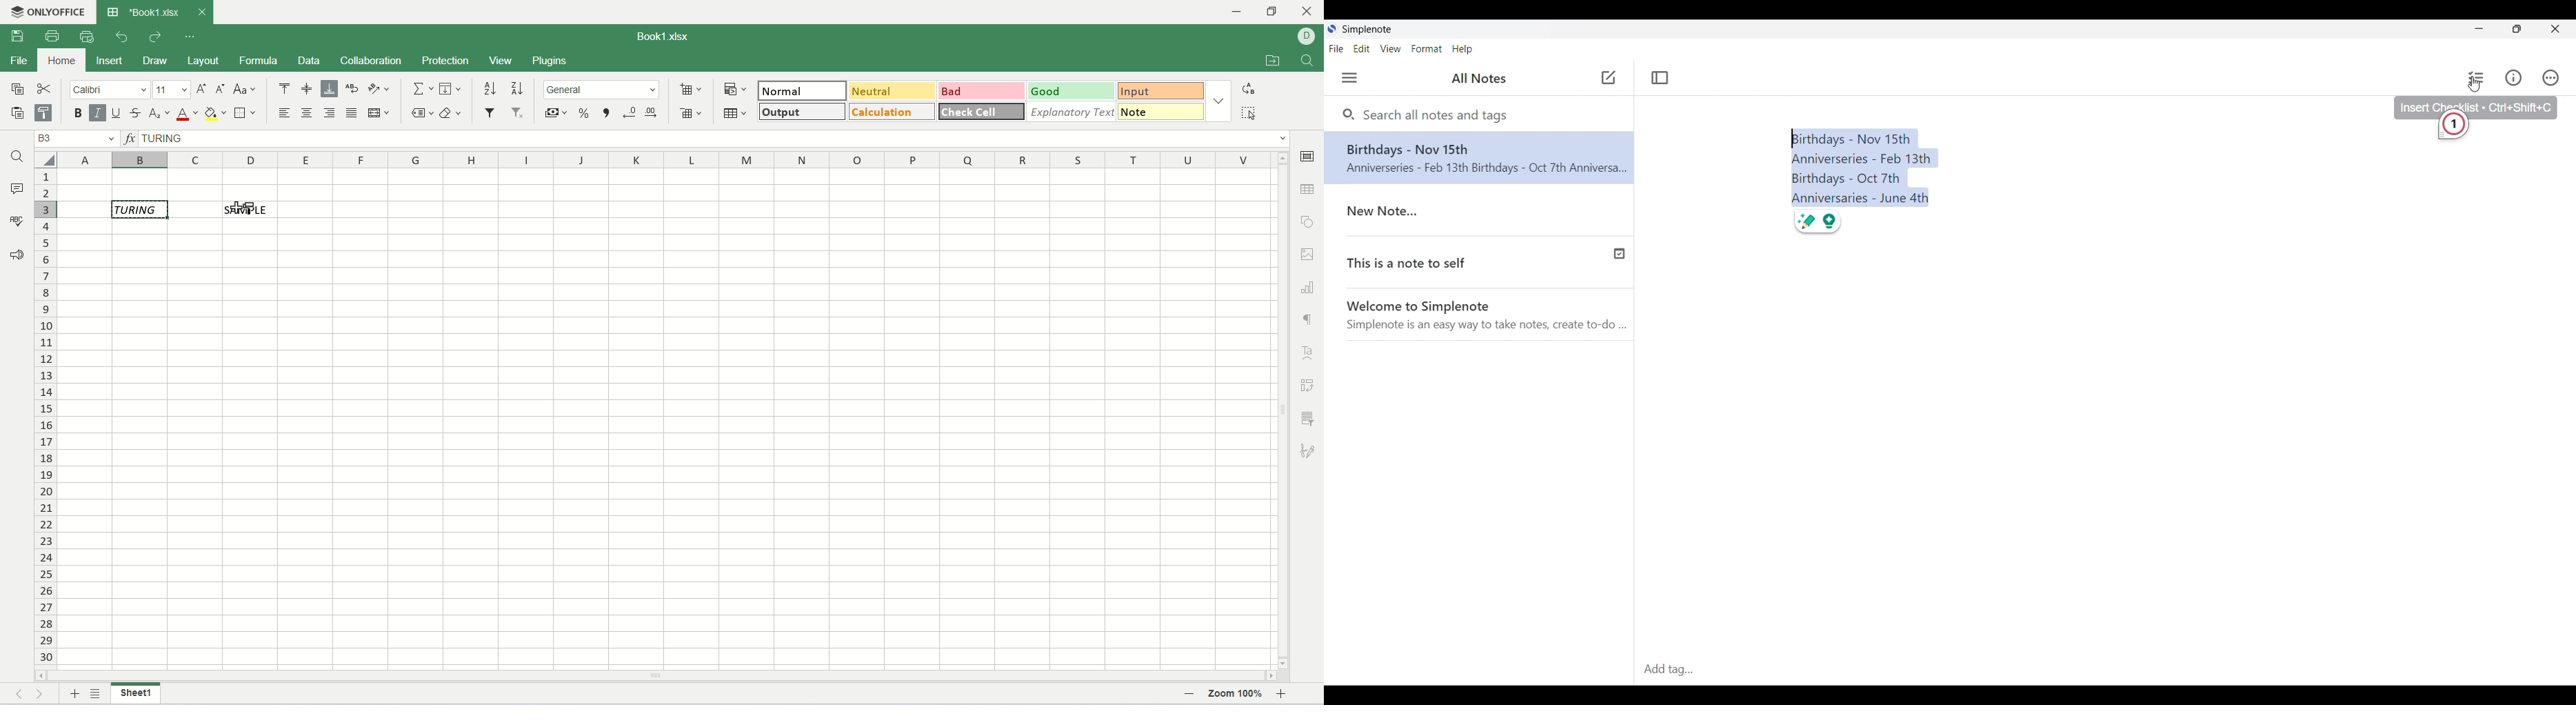 The height and width of the screenshot is (728, 2576). I want to click on check cell, so click(983, 110).